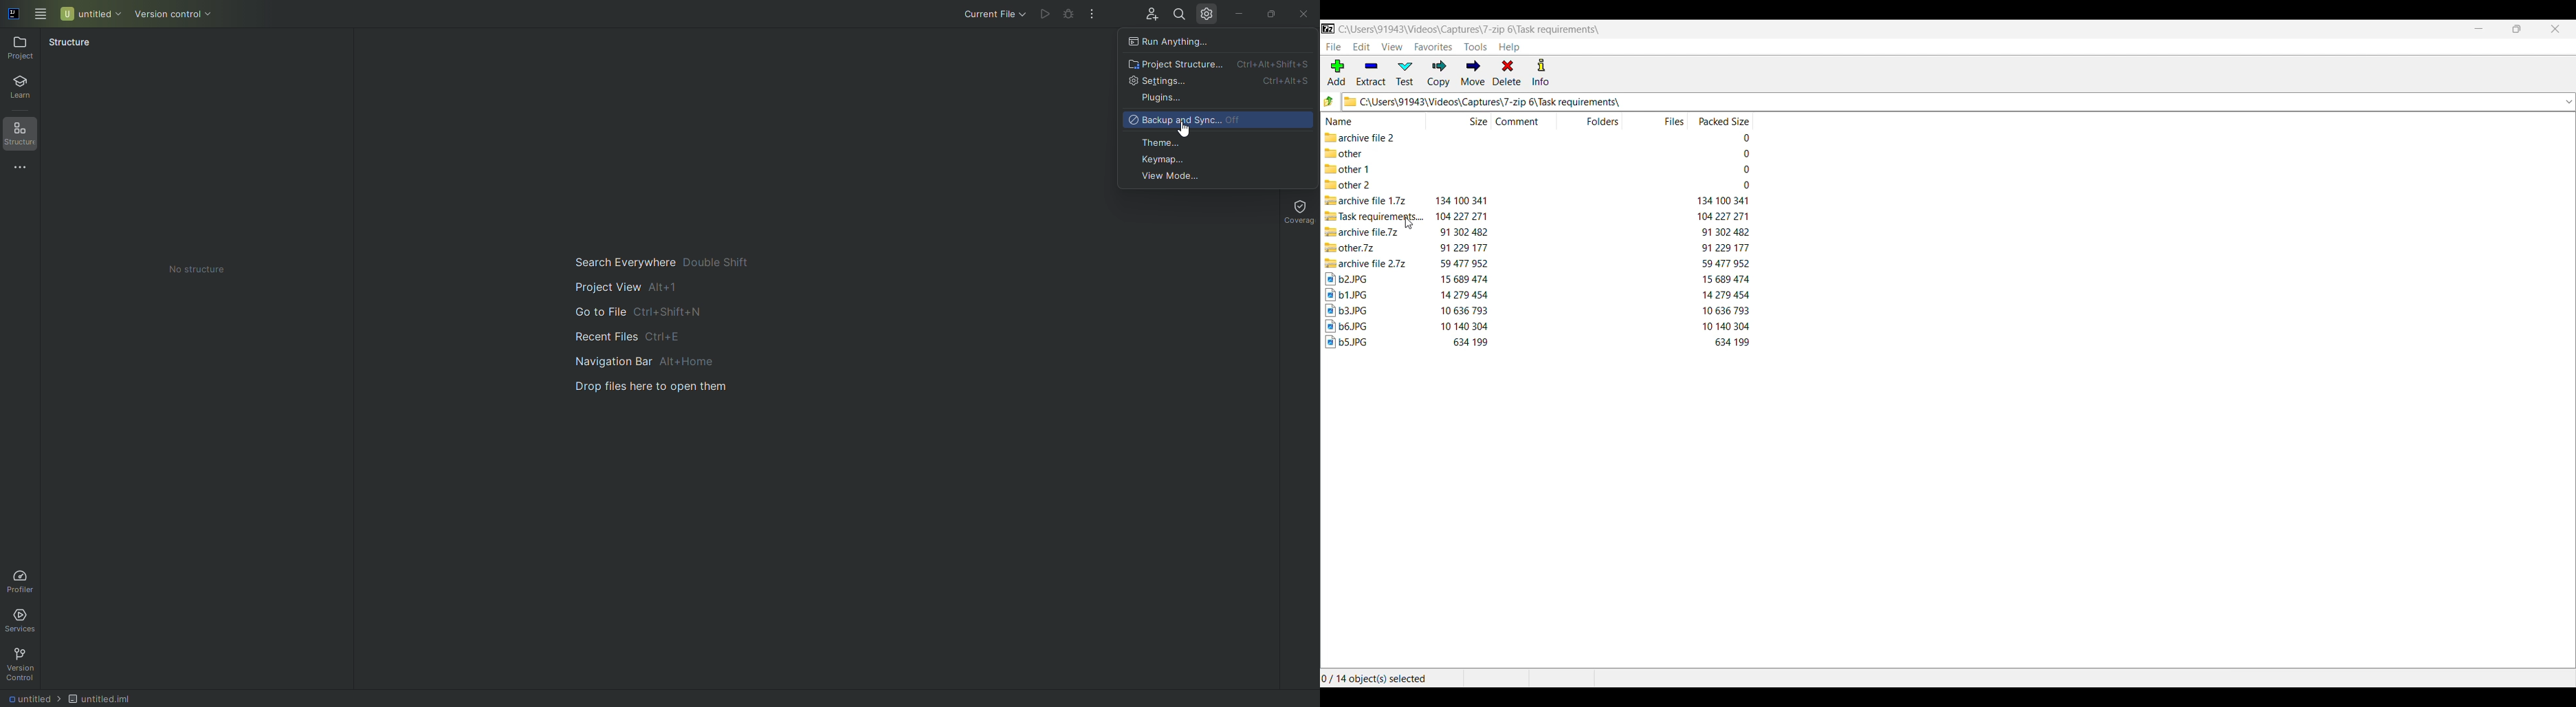  Describe the element at coordinates (1720, 136) in the screenshot. I see `packed size` at that location.